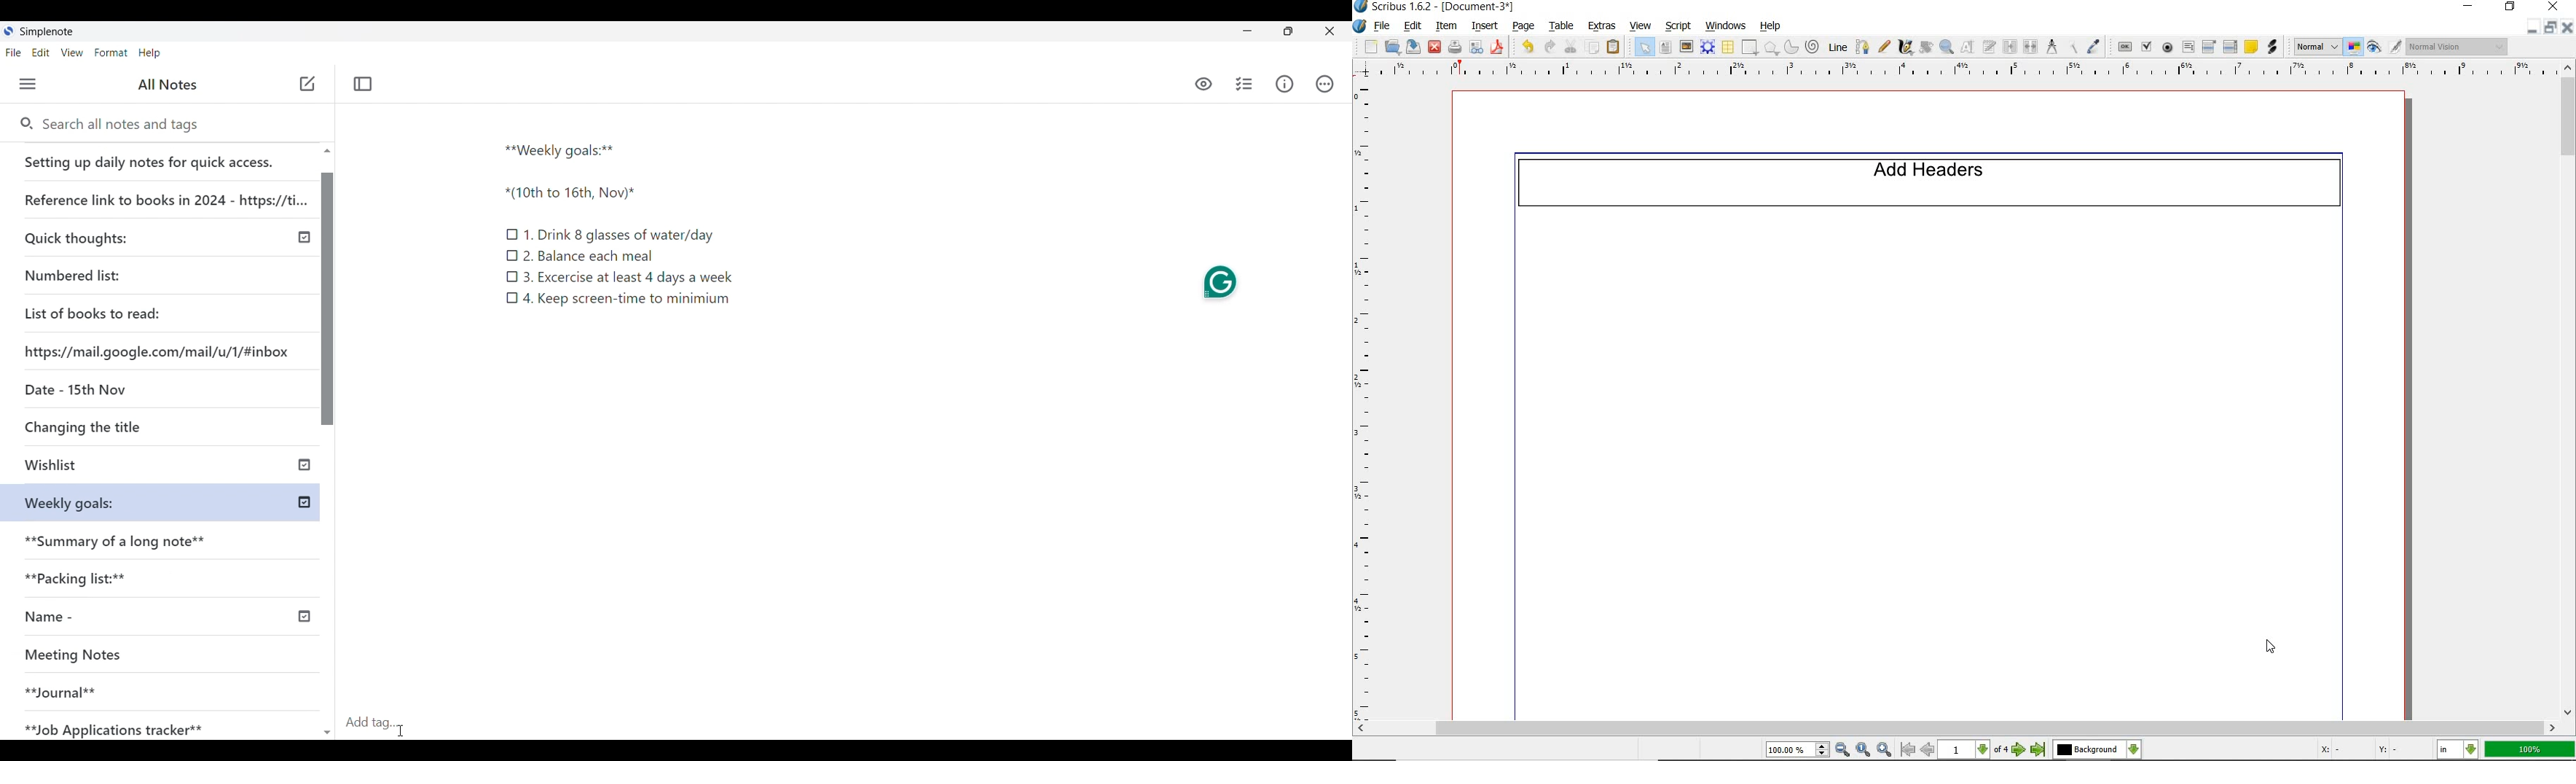 This screenshot has height=784, width=2576. What do you see at coordinates (1550, 47) in the screenshot?
I see `redo` at bounding box center [1550, 47].